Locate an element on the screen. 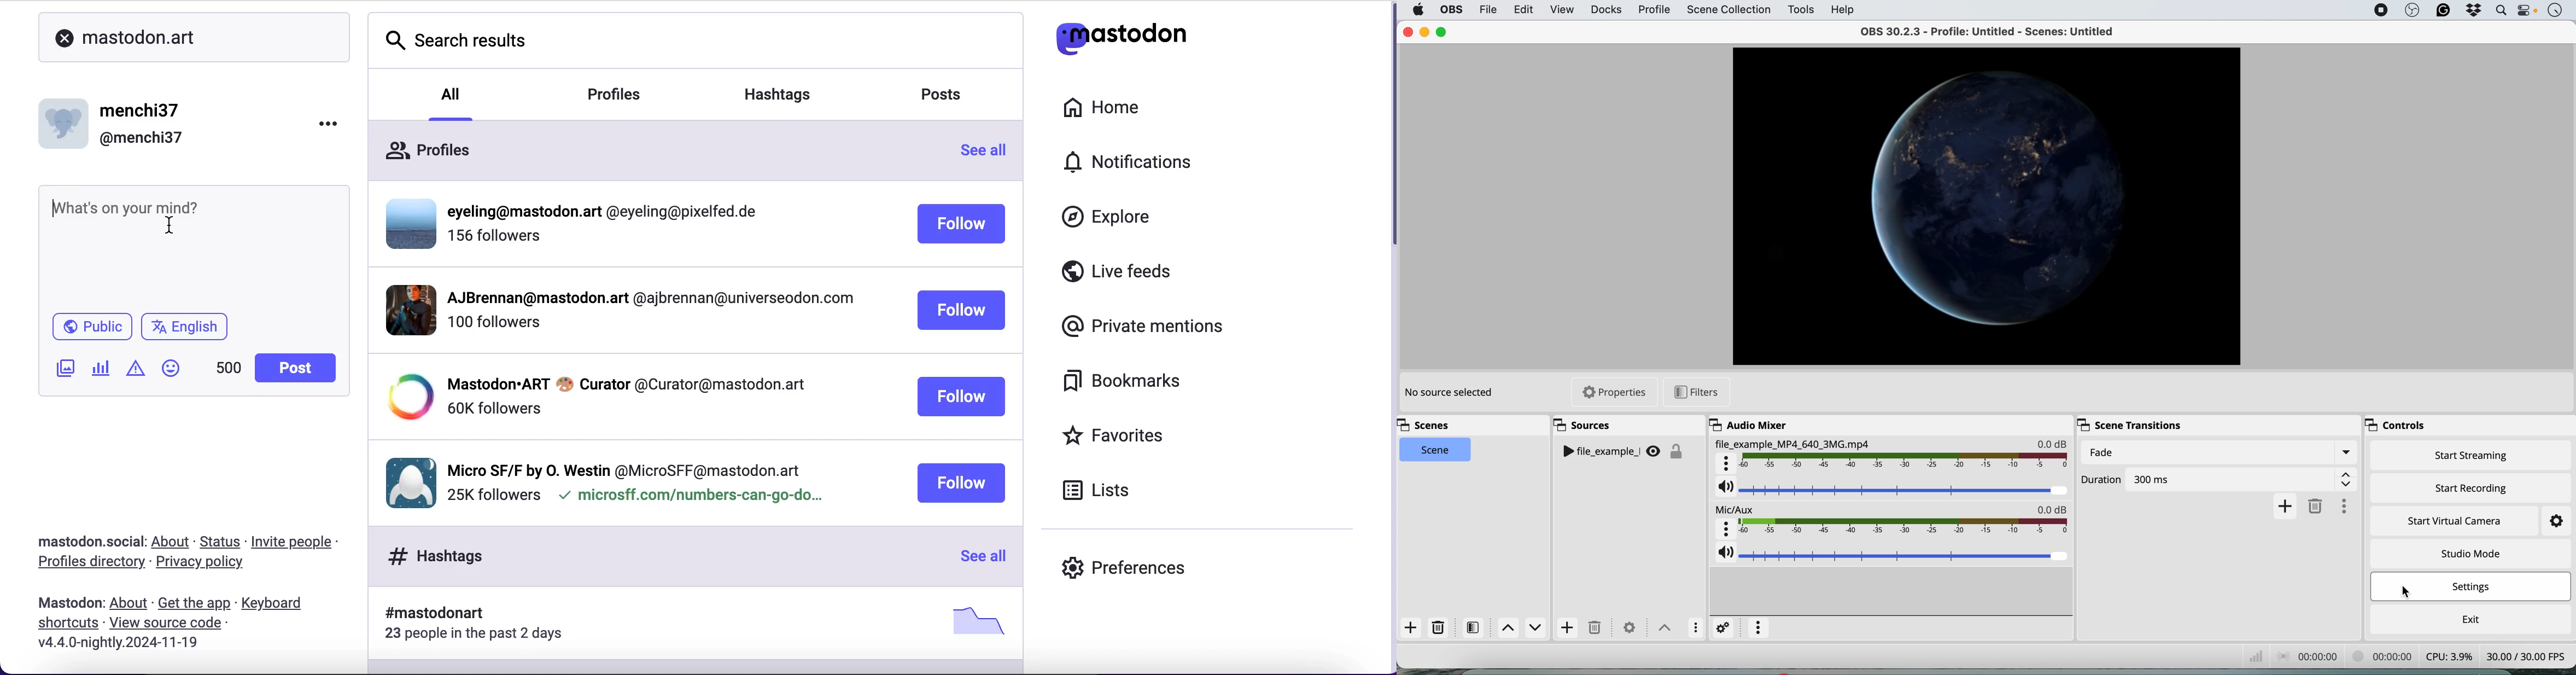 The image size is (2576, 700). about is located at coordinates (130, 603).